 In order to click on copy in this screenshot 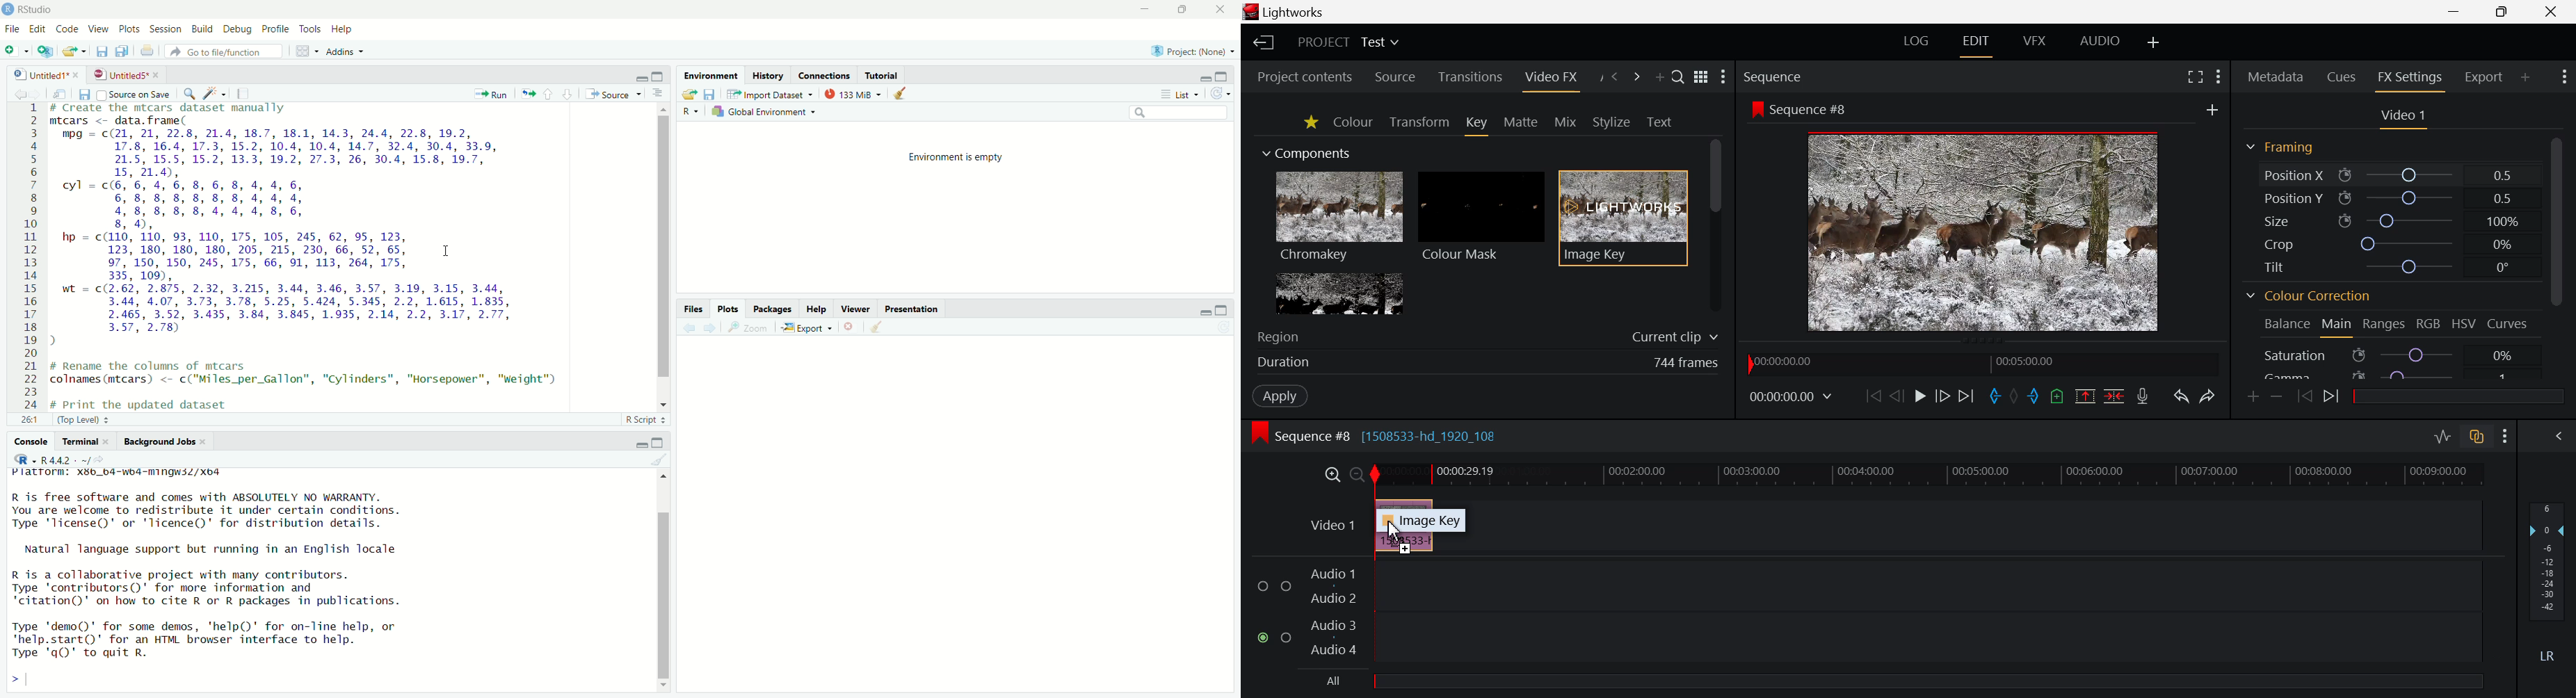, I will do `click(123, 51)`.